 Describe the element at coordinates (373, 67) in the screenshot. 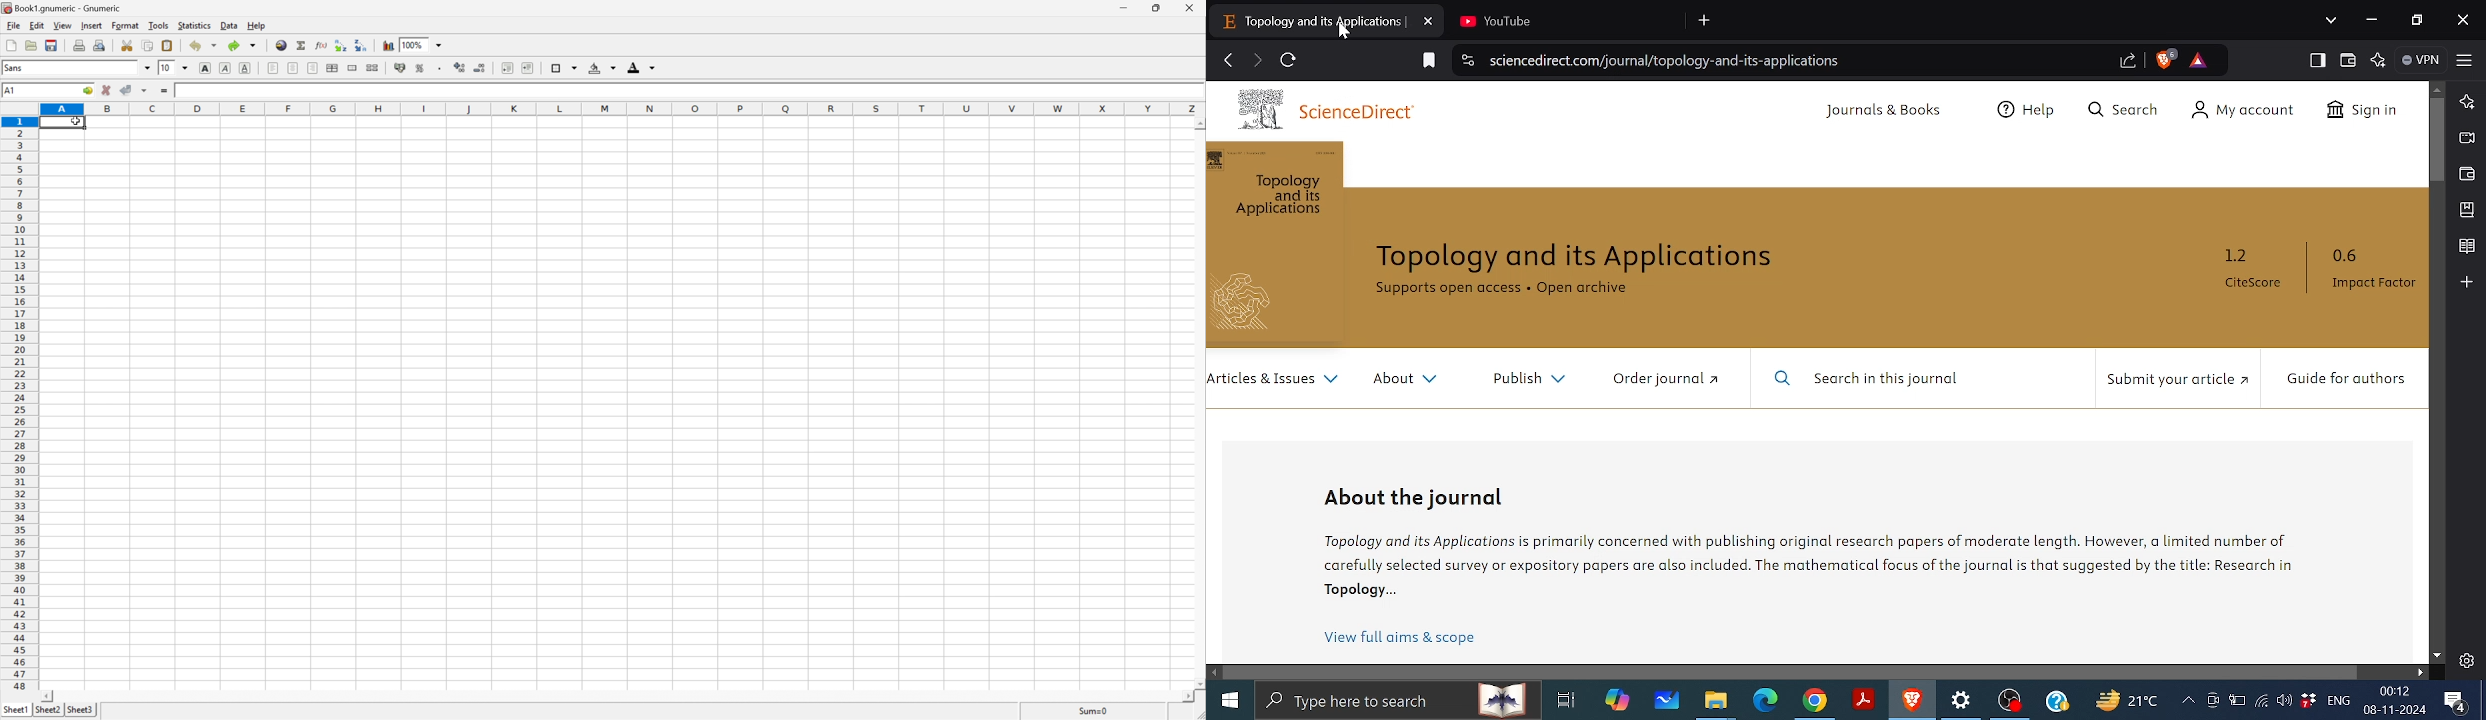

I see `split merged ranges of cells` at that location.